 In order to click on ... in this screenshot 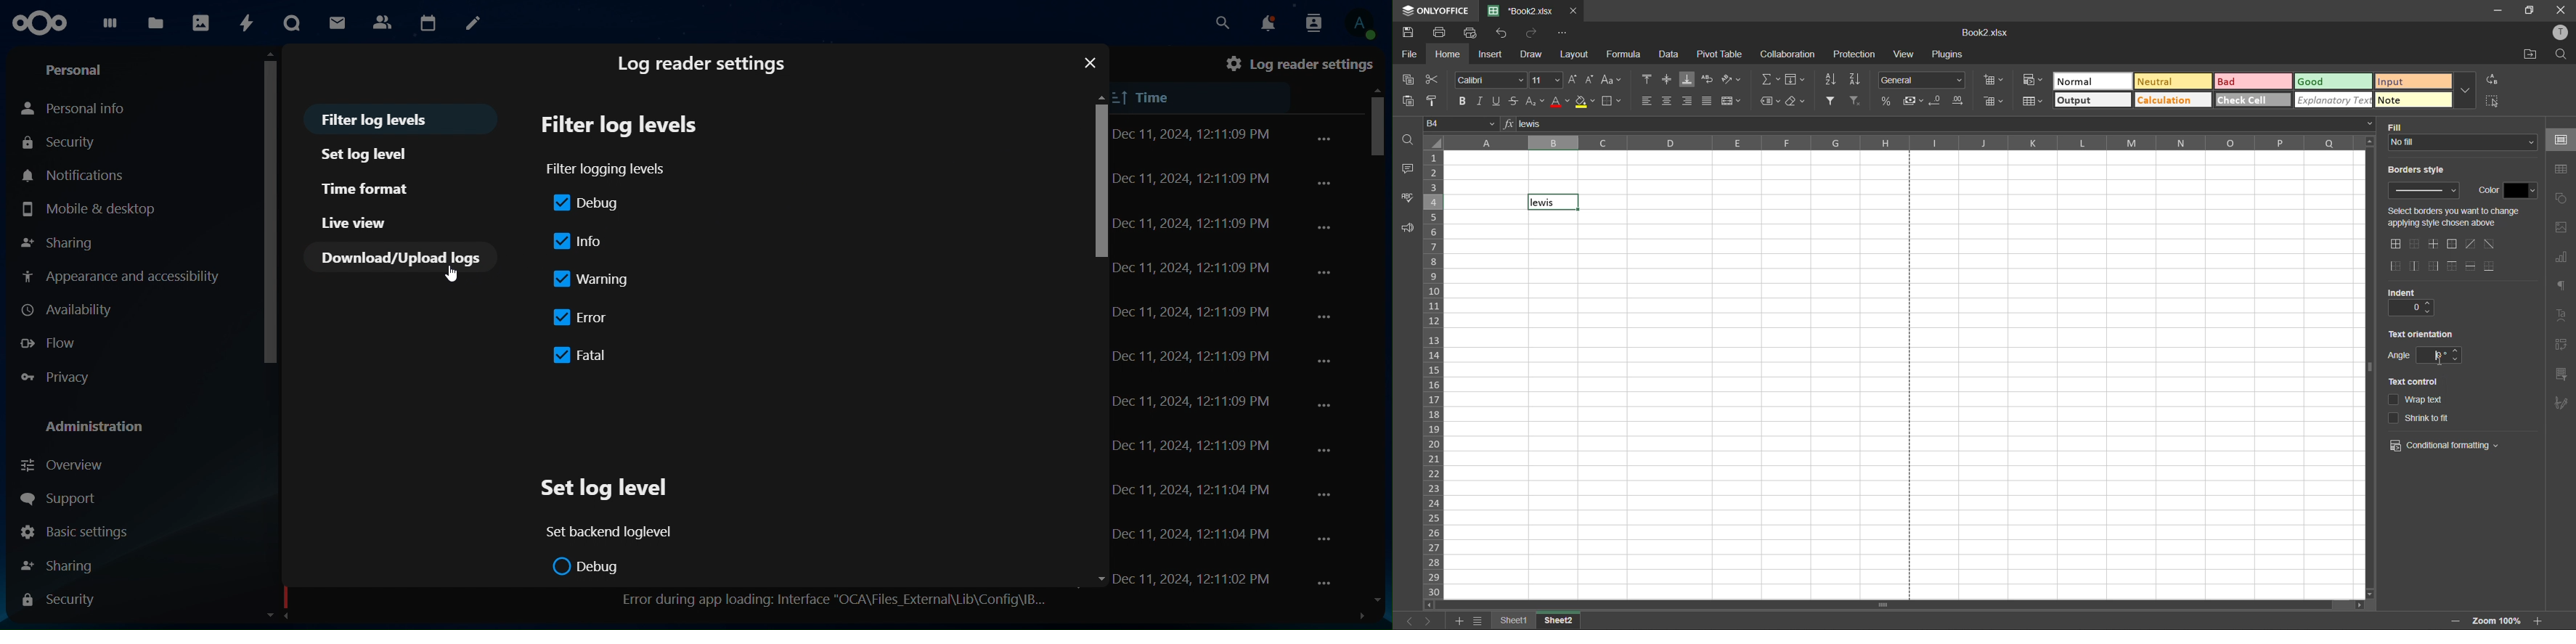, I will do `click(1326, 364)`.